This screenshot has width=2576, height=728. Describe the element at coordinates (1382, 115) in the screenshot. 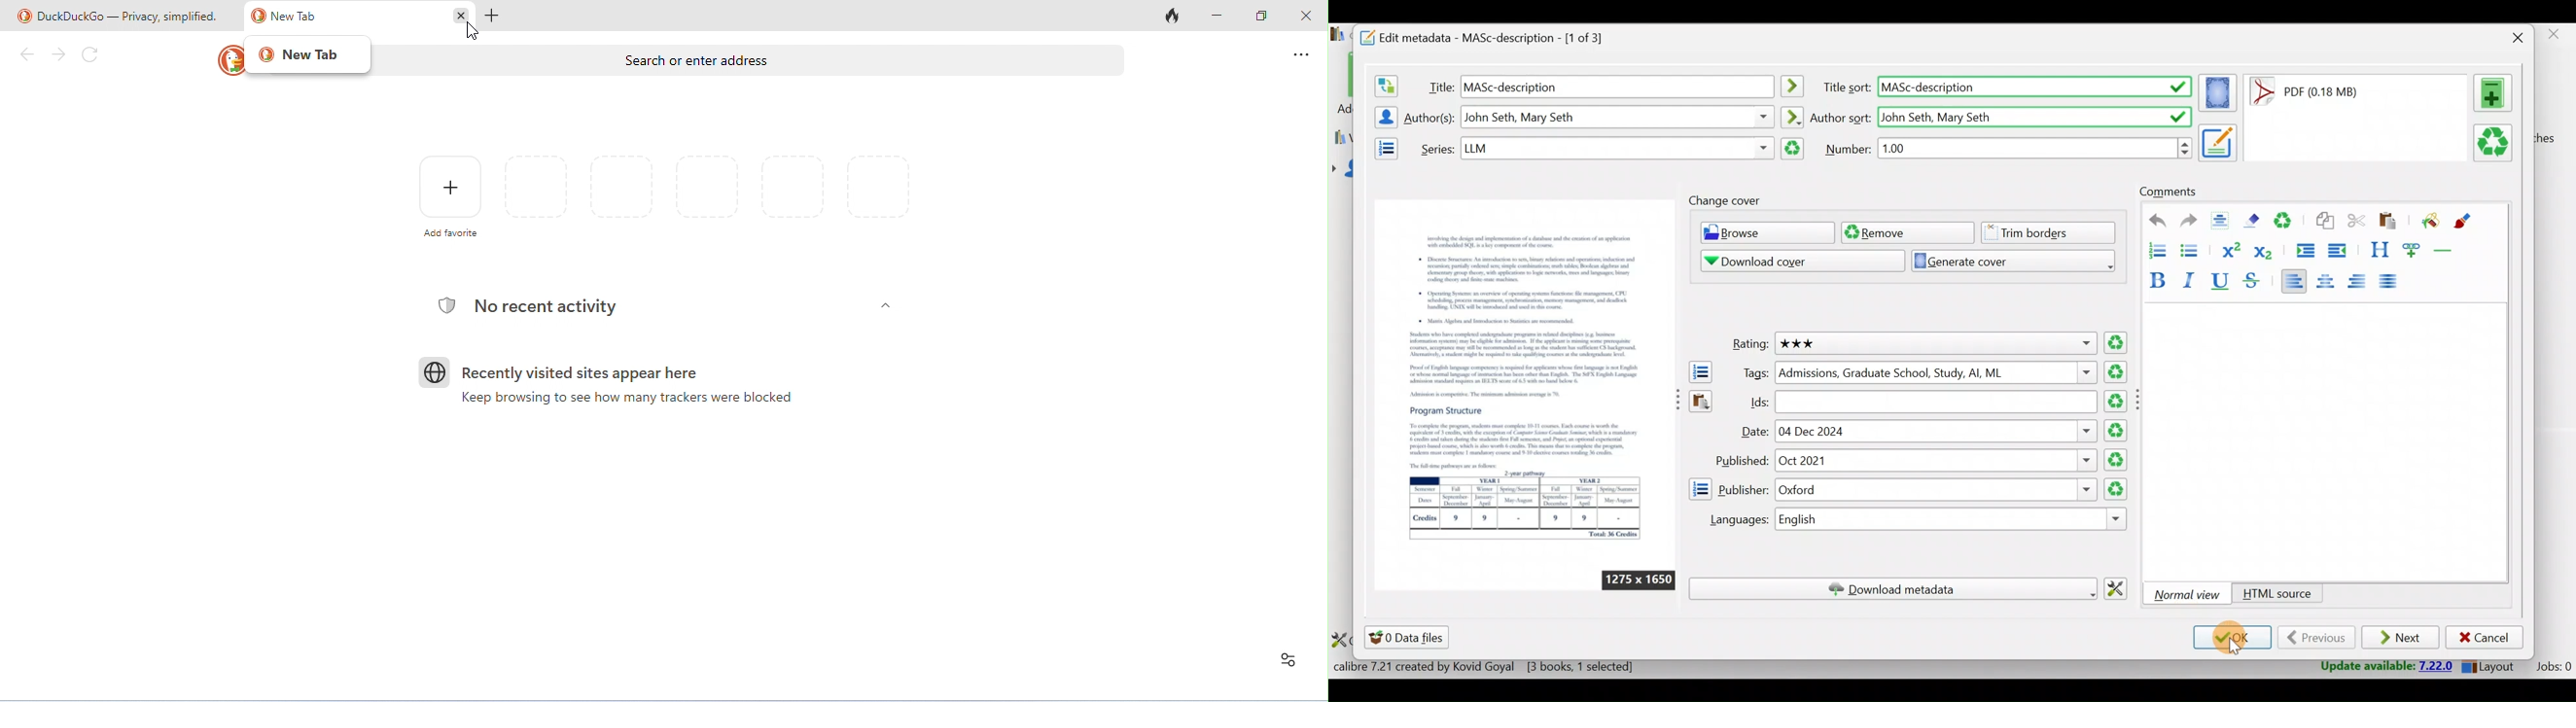

I see `Open the manage authors editor` at that location.